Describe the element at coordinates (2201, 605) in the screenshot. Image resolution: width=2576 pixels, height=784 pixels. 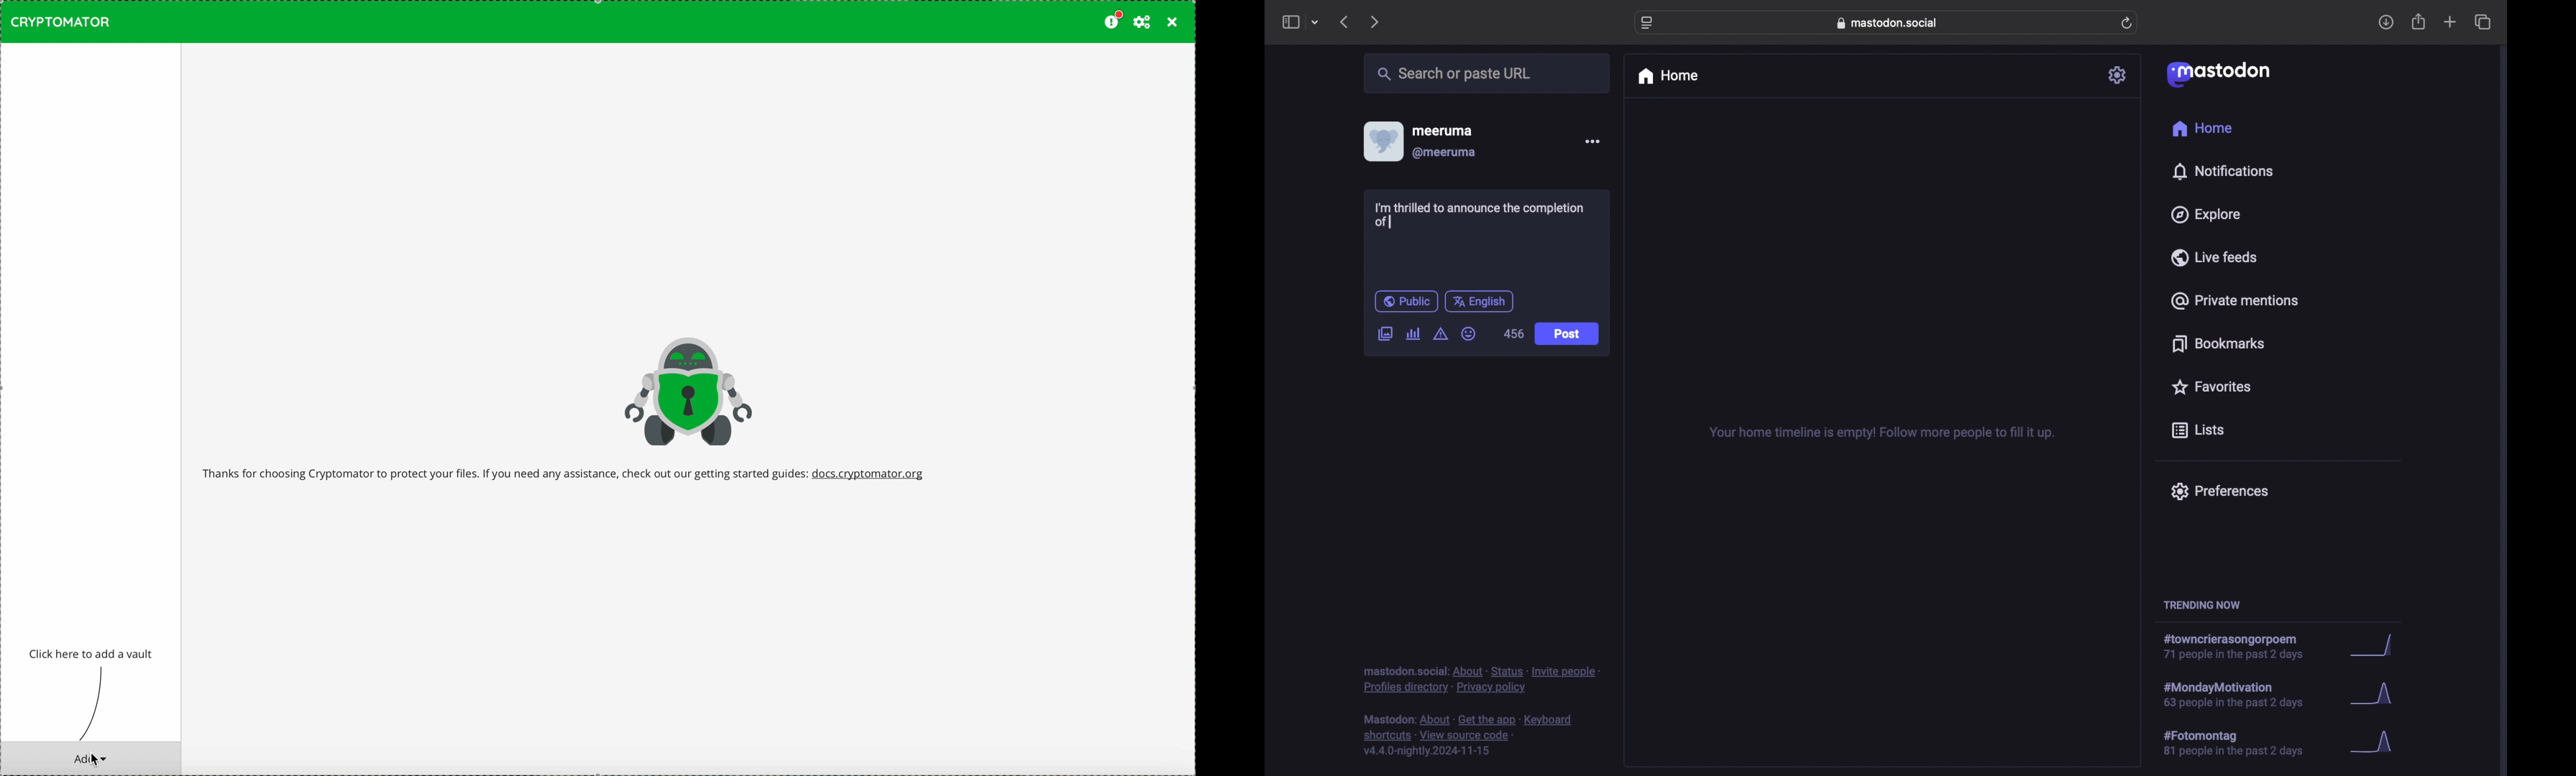
I see `trending now` at that location.